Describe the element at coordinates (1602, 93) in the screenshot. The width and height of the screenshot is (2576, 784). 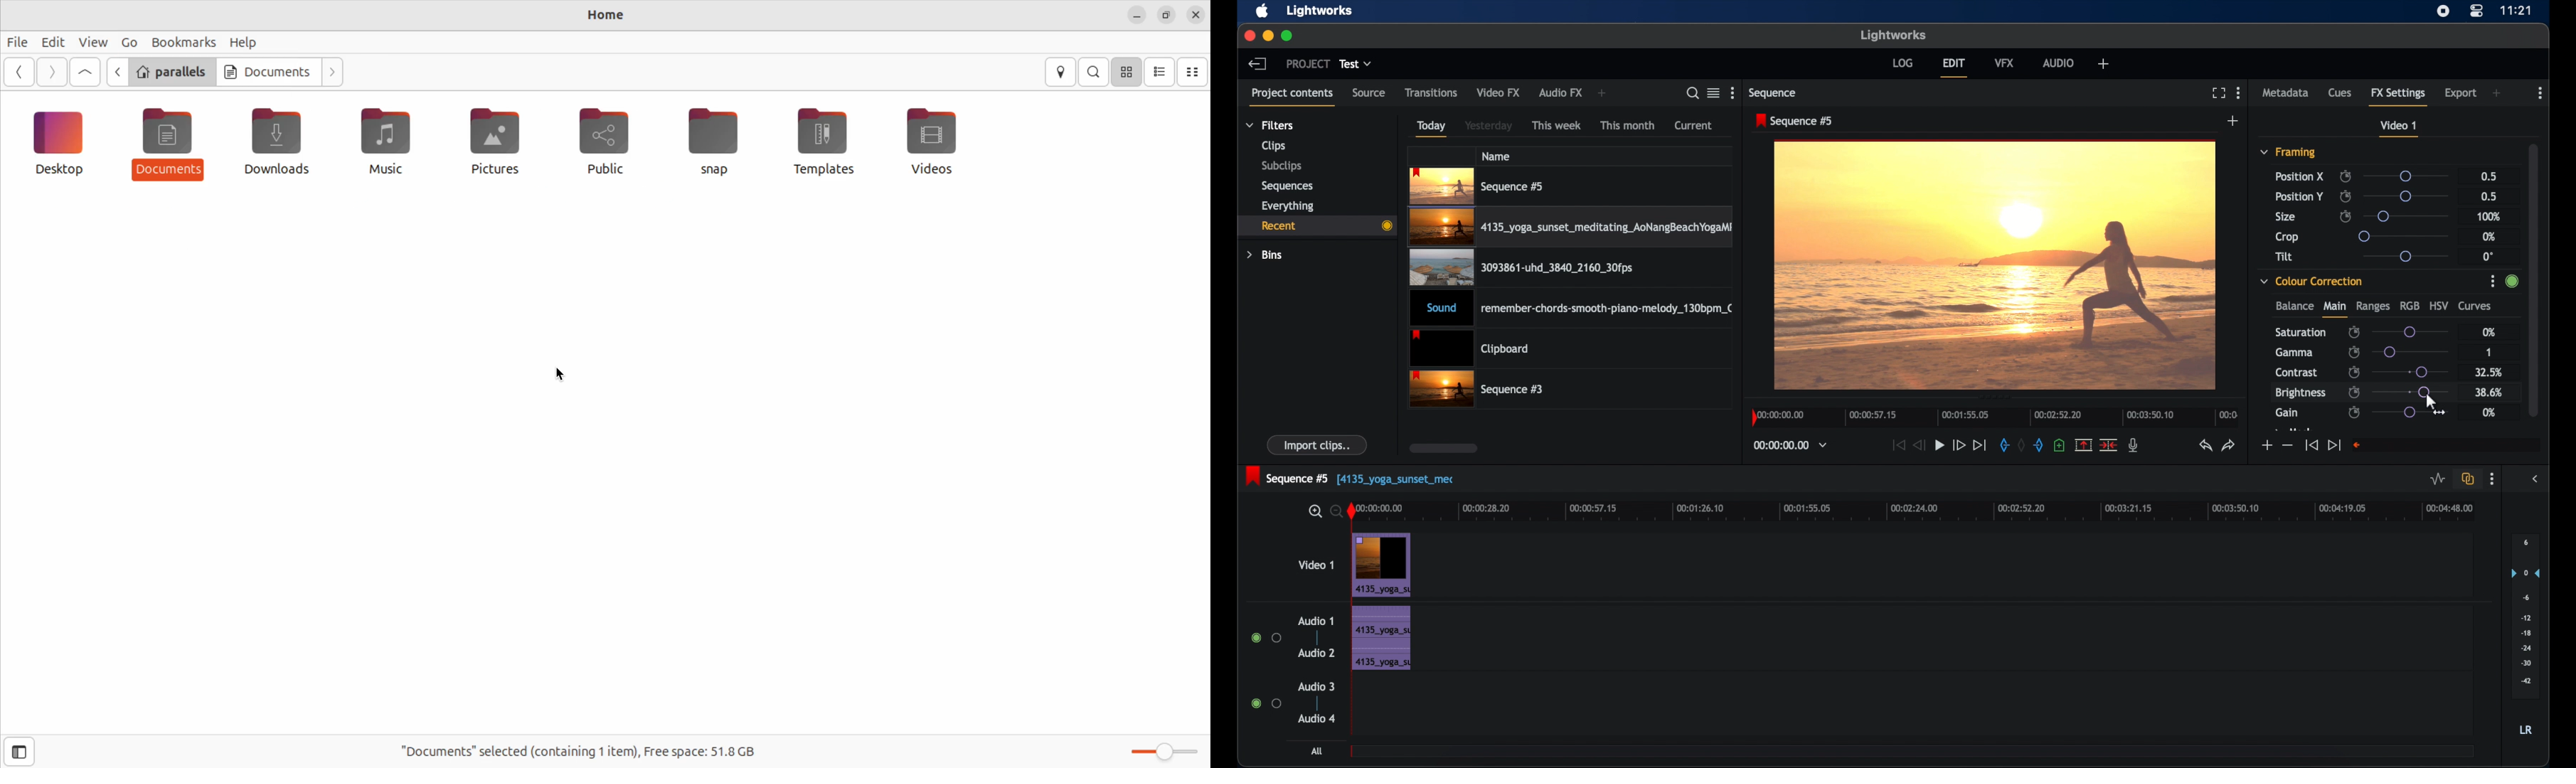
I see `add` at that location.